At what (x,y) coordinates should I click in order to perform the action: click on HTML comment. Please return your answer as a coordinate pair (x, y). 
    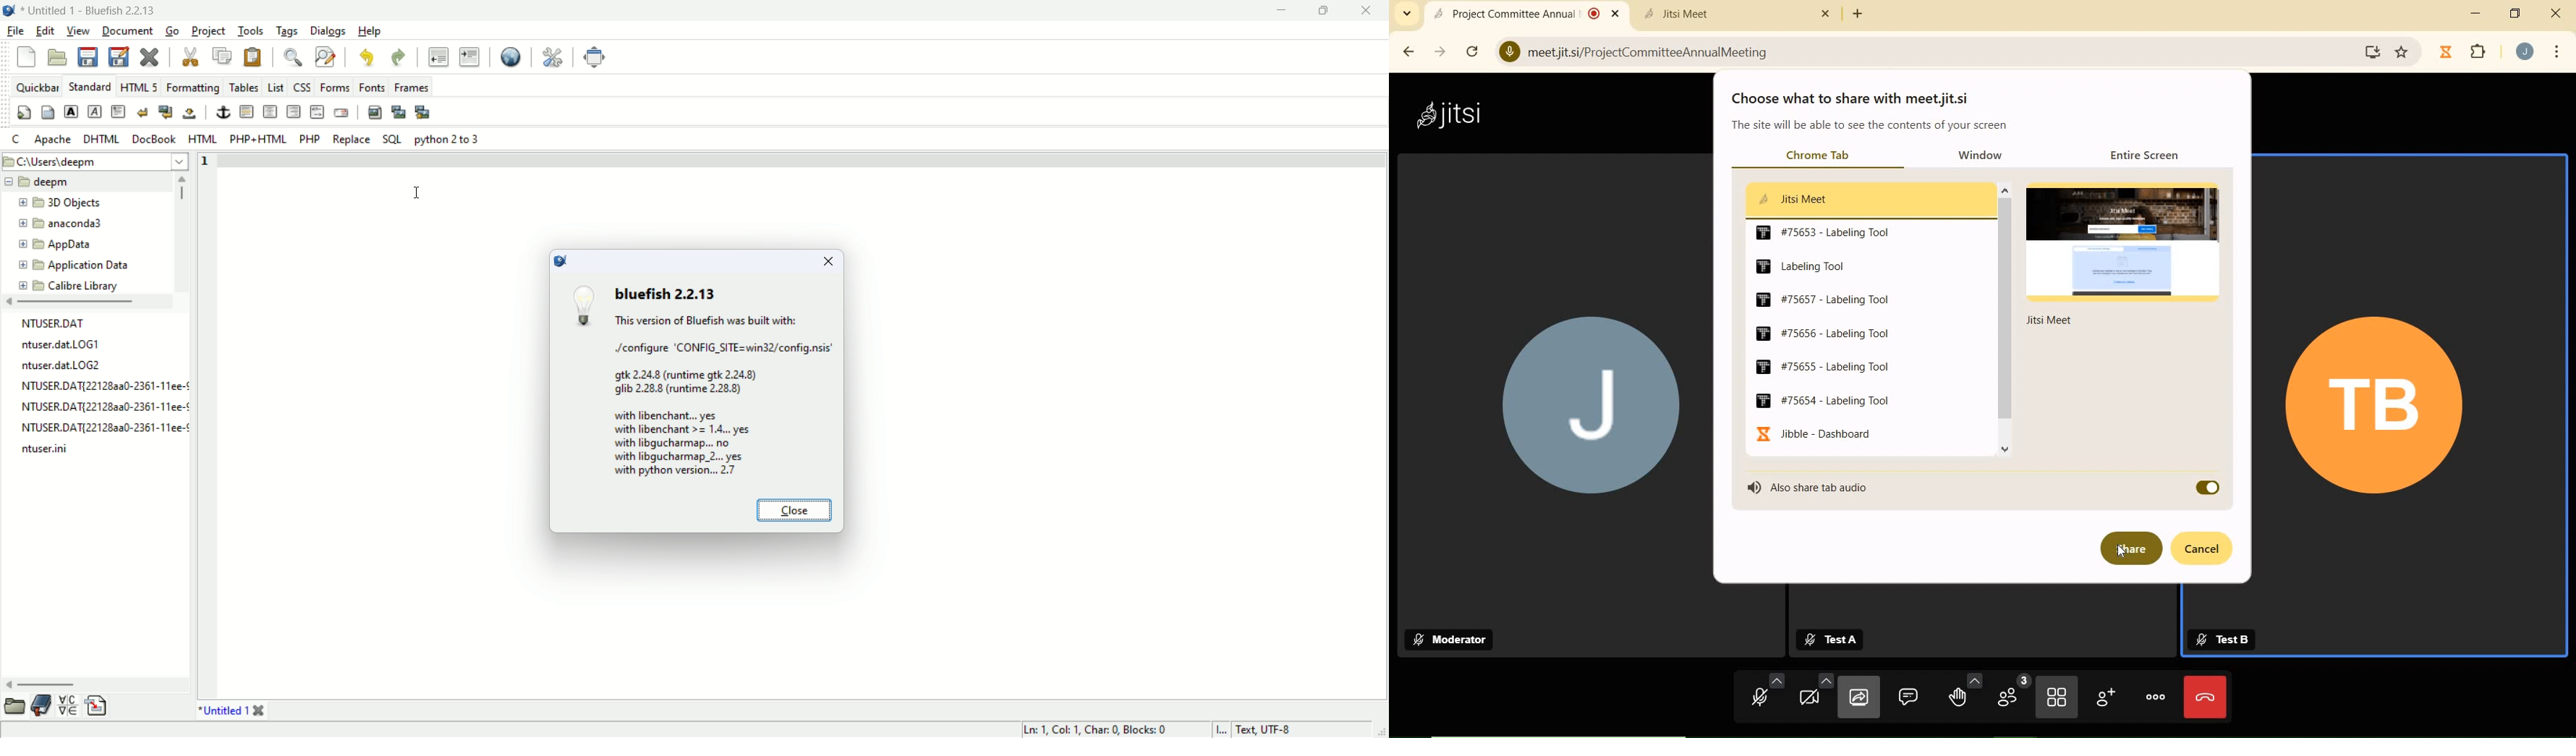
    Looking at the image, I should click on (317, 111).